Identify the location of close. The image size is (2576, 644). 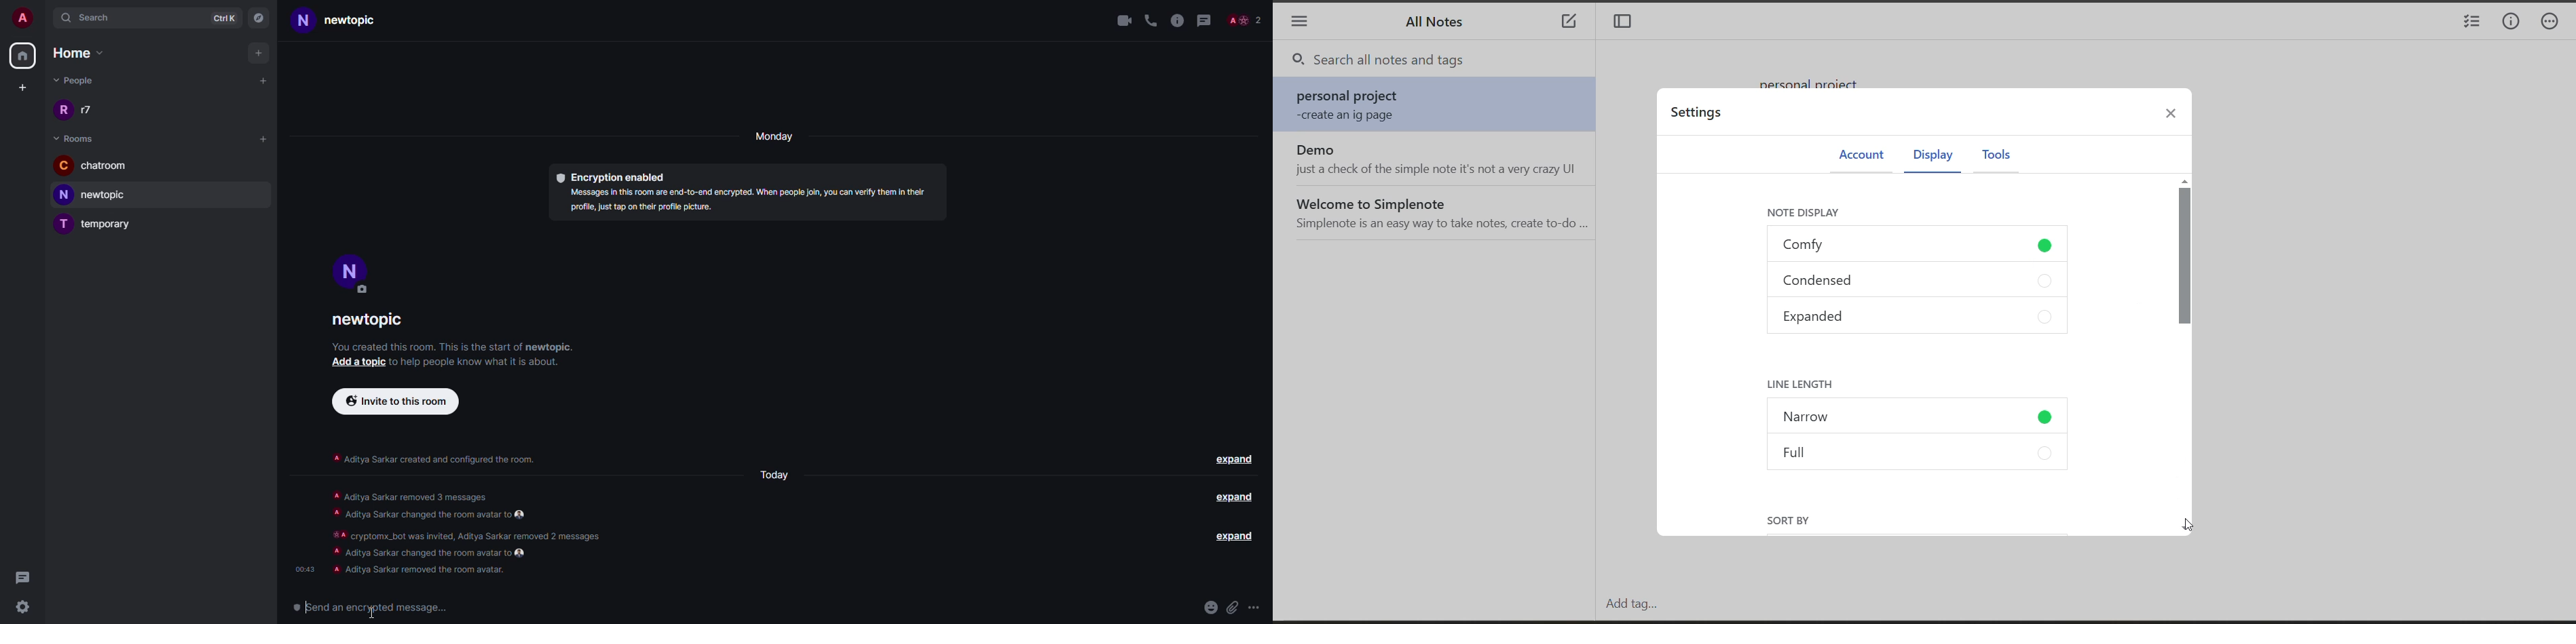
(2177, 117).